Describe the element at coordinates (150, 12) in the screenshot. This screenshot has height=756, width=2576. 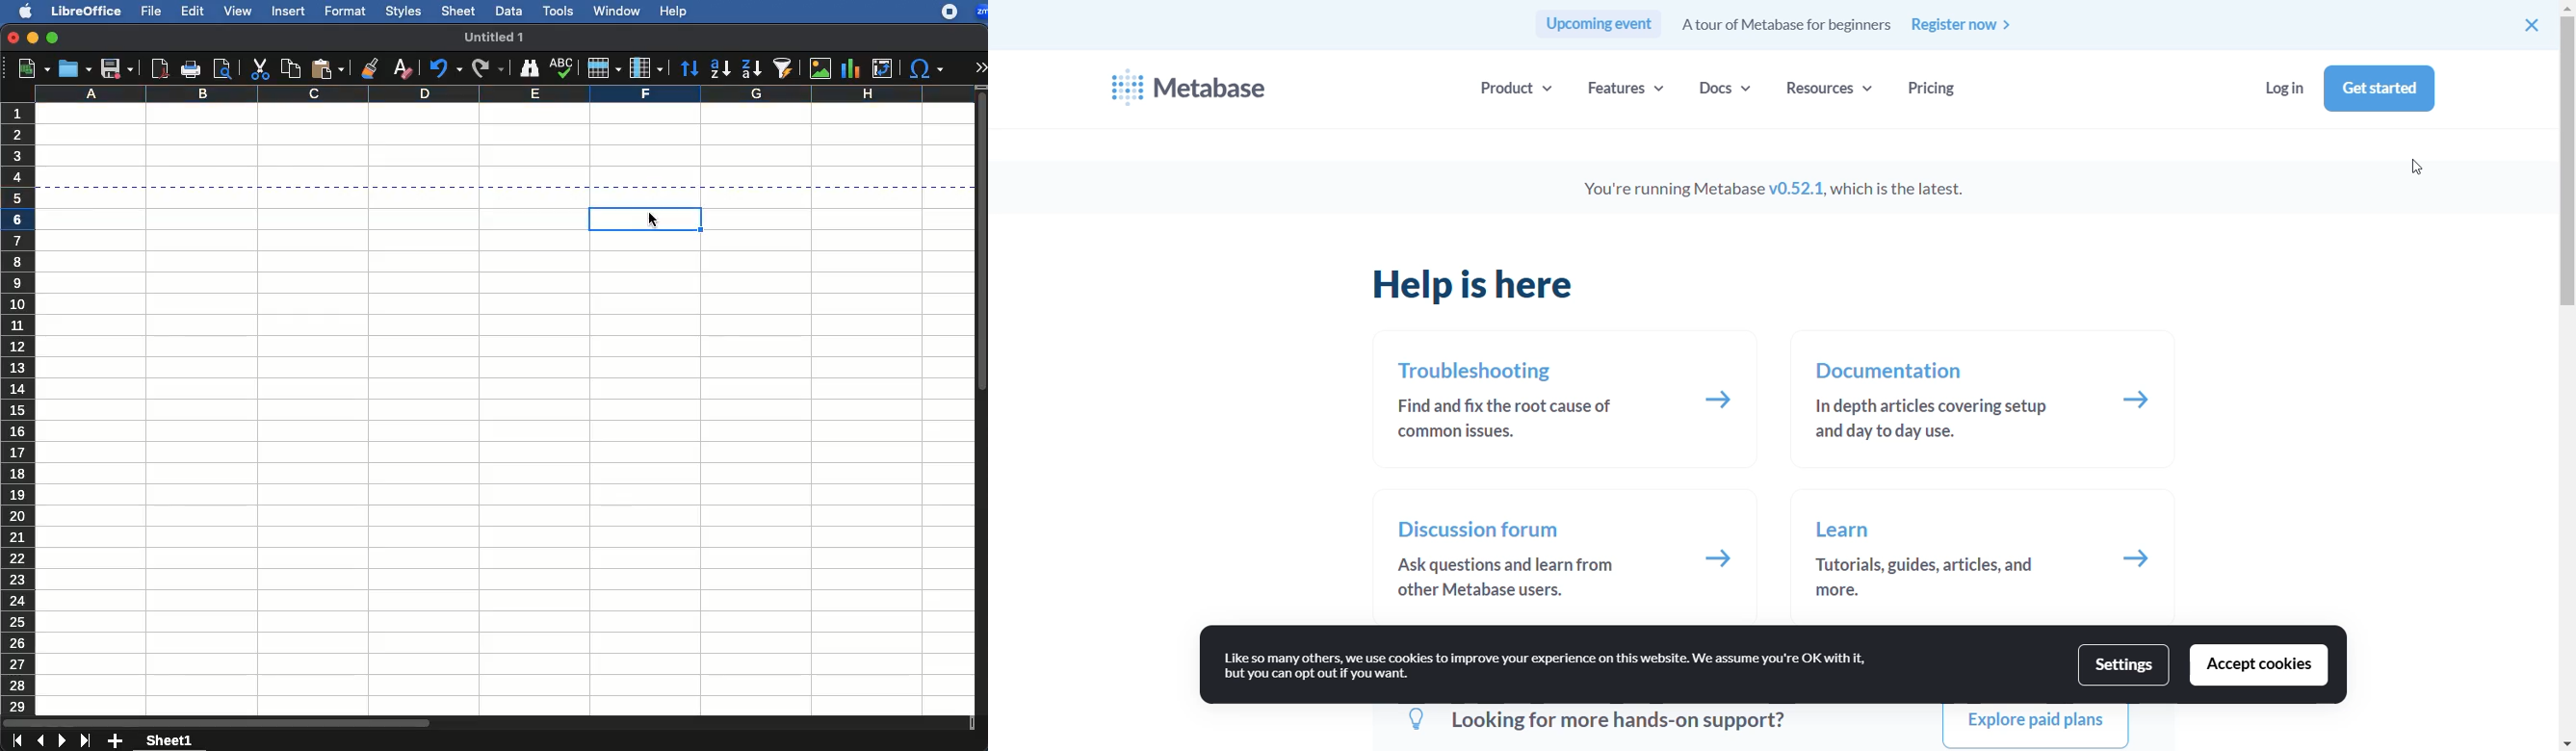
I see `file` at that location.